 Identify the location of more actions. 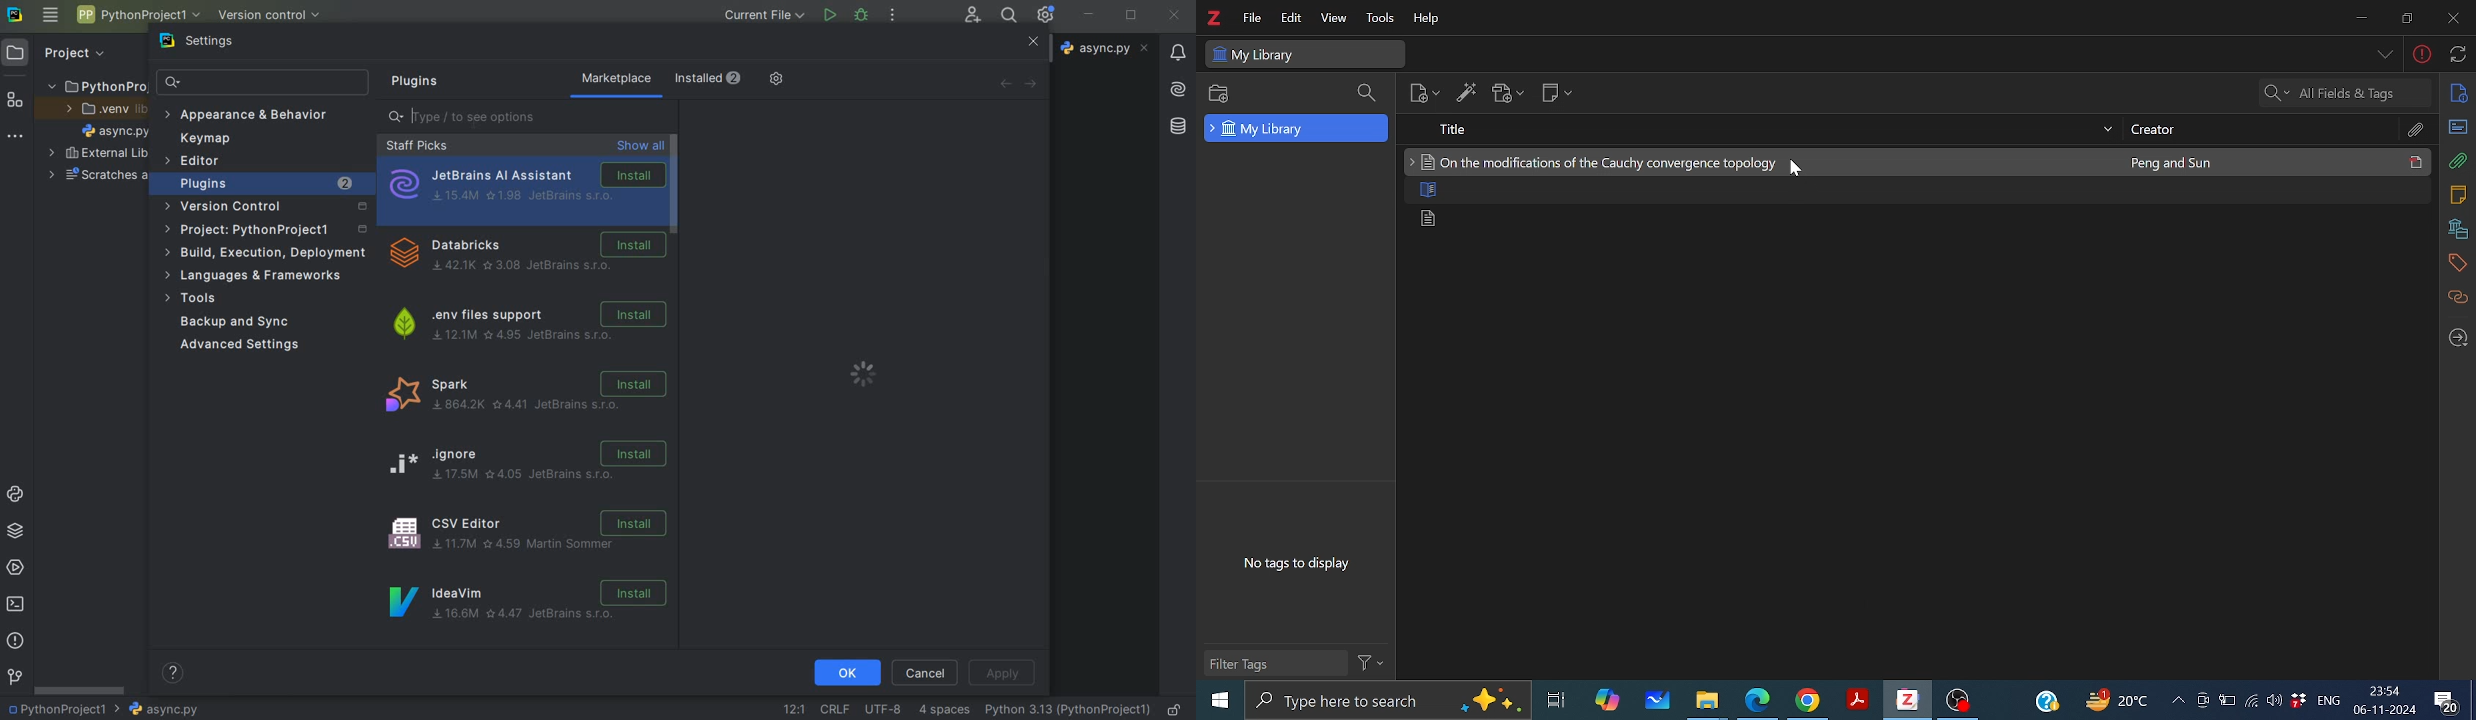
(892, 16).